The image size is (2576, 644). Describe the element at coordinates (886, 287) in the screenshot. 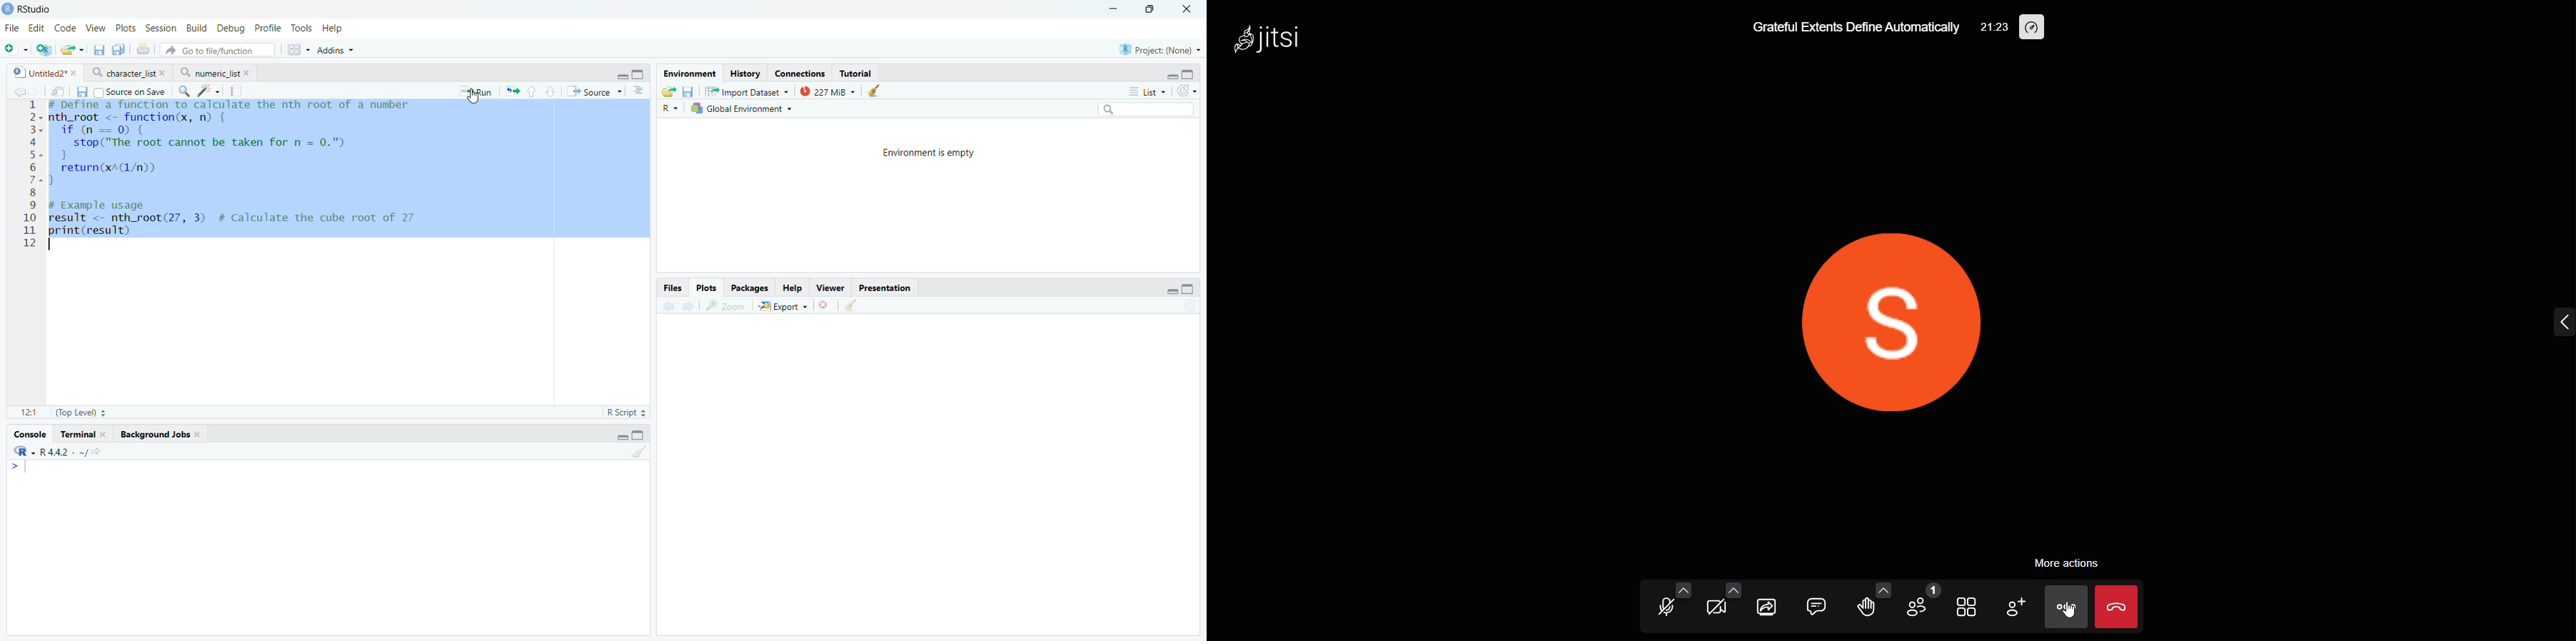

I see `Presentation` at that location.